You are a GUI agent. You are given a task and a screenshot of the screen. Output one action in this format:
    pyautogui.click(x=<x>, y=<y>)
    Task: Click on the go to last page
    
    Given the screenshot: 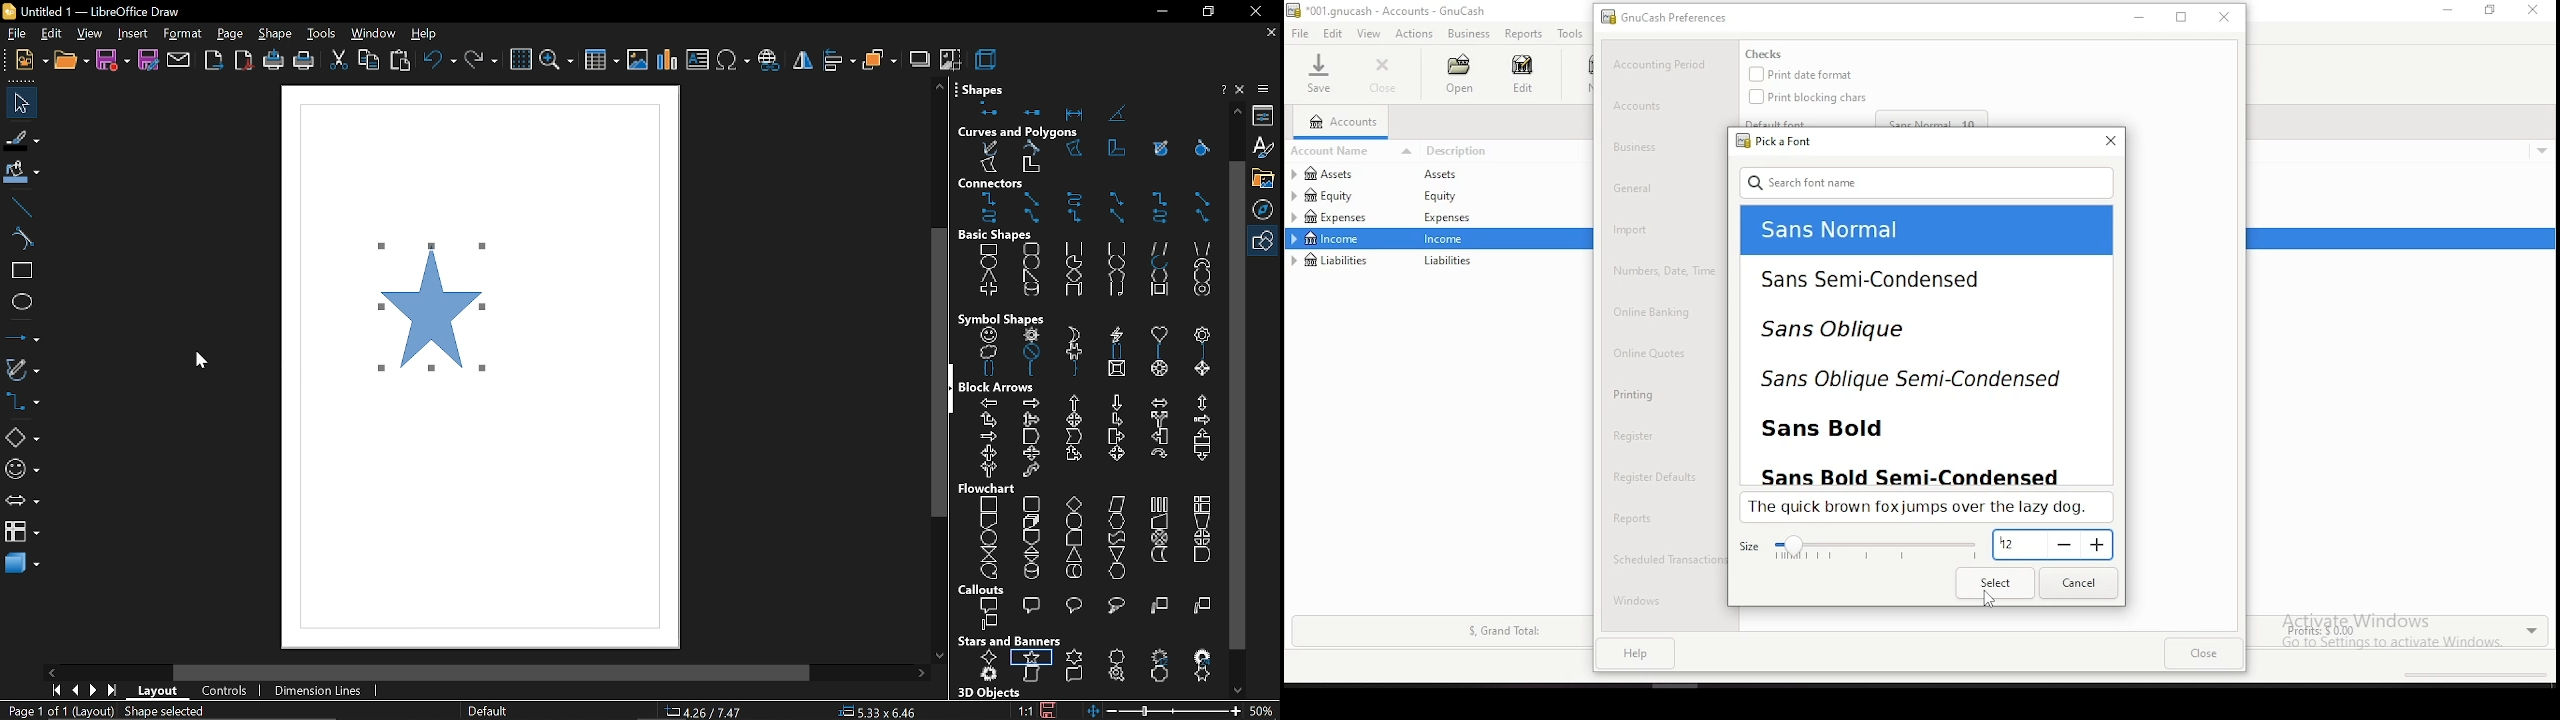 What is the action you would take?
    pyautogui.click(x=114, y=691)
    